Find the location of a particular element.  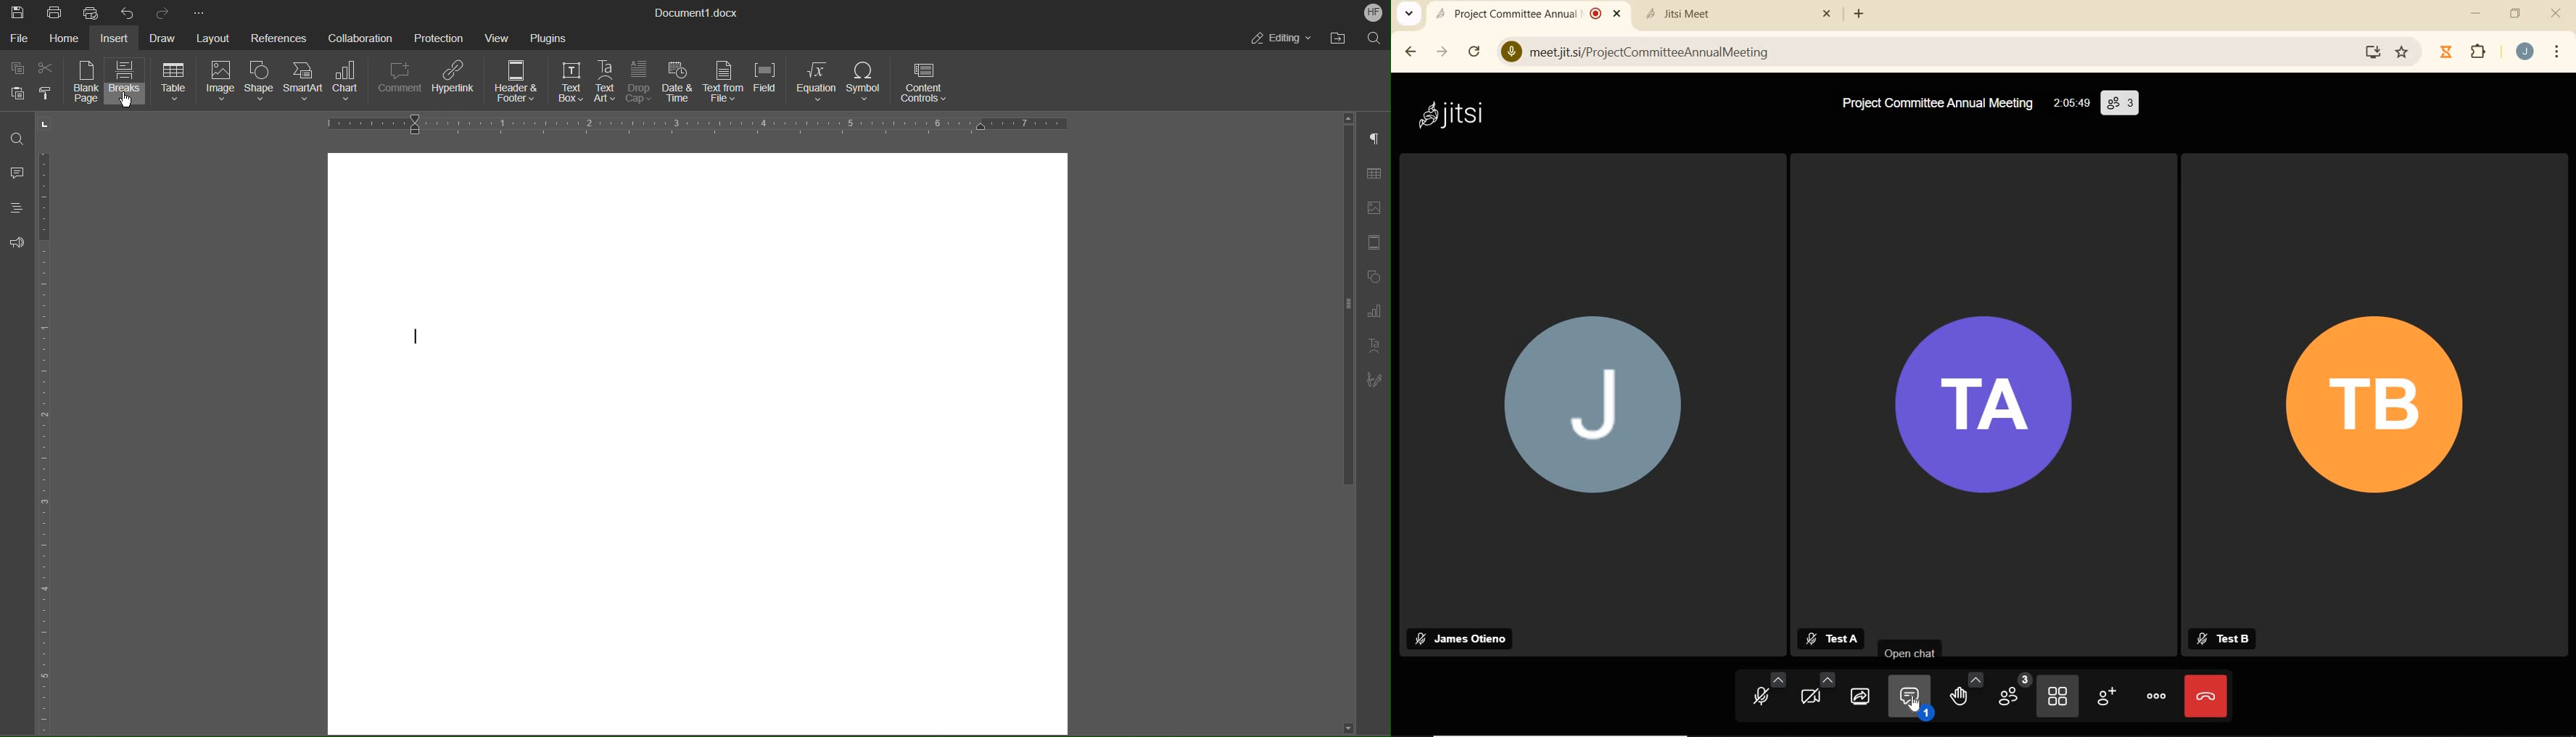

Horizontal Ruler is located at coordinates (698, 123).